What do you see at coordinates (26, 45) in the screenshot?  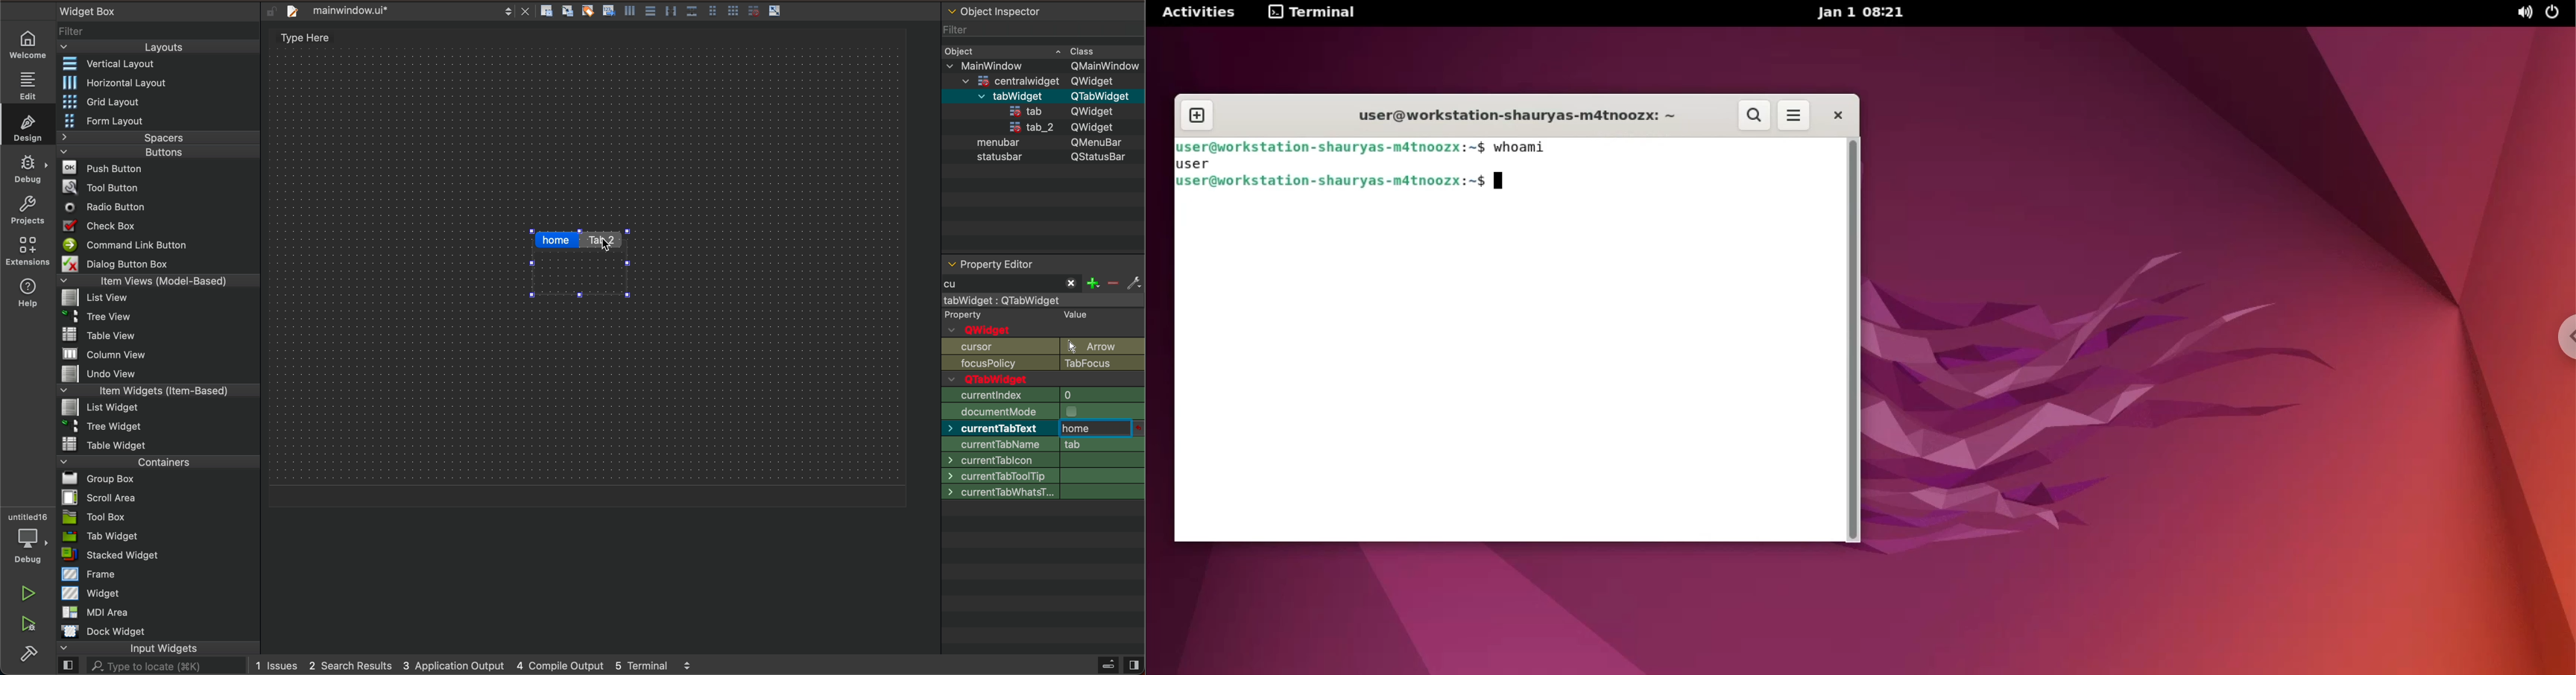 I see `welcome` at bounding box center [26, 45].